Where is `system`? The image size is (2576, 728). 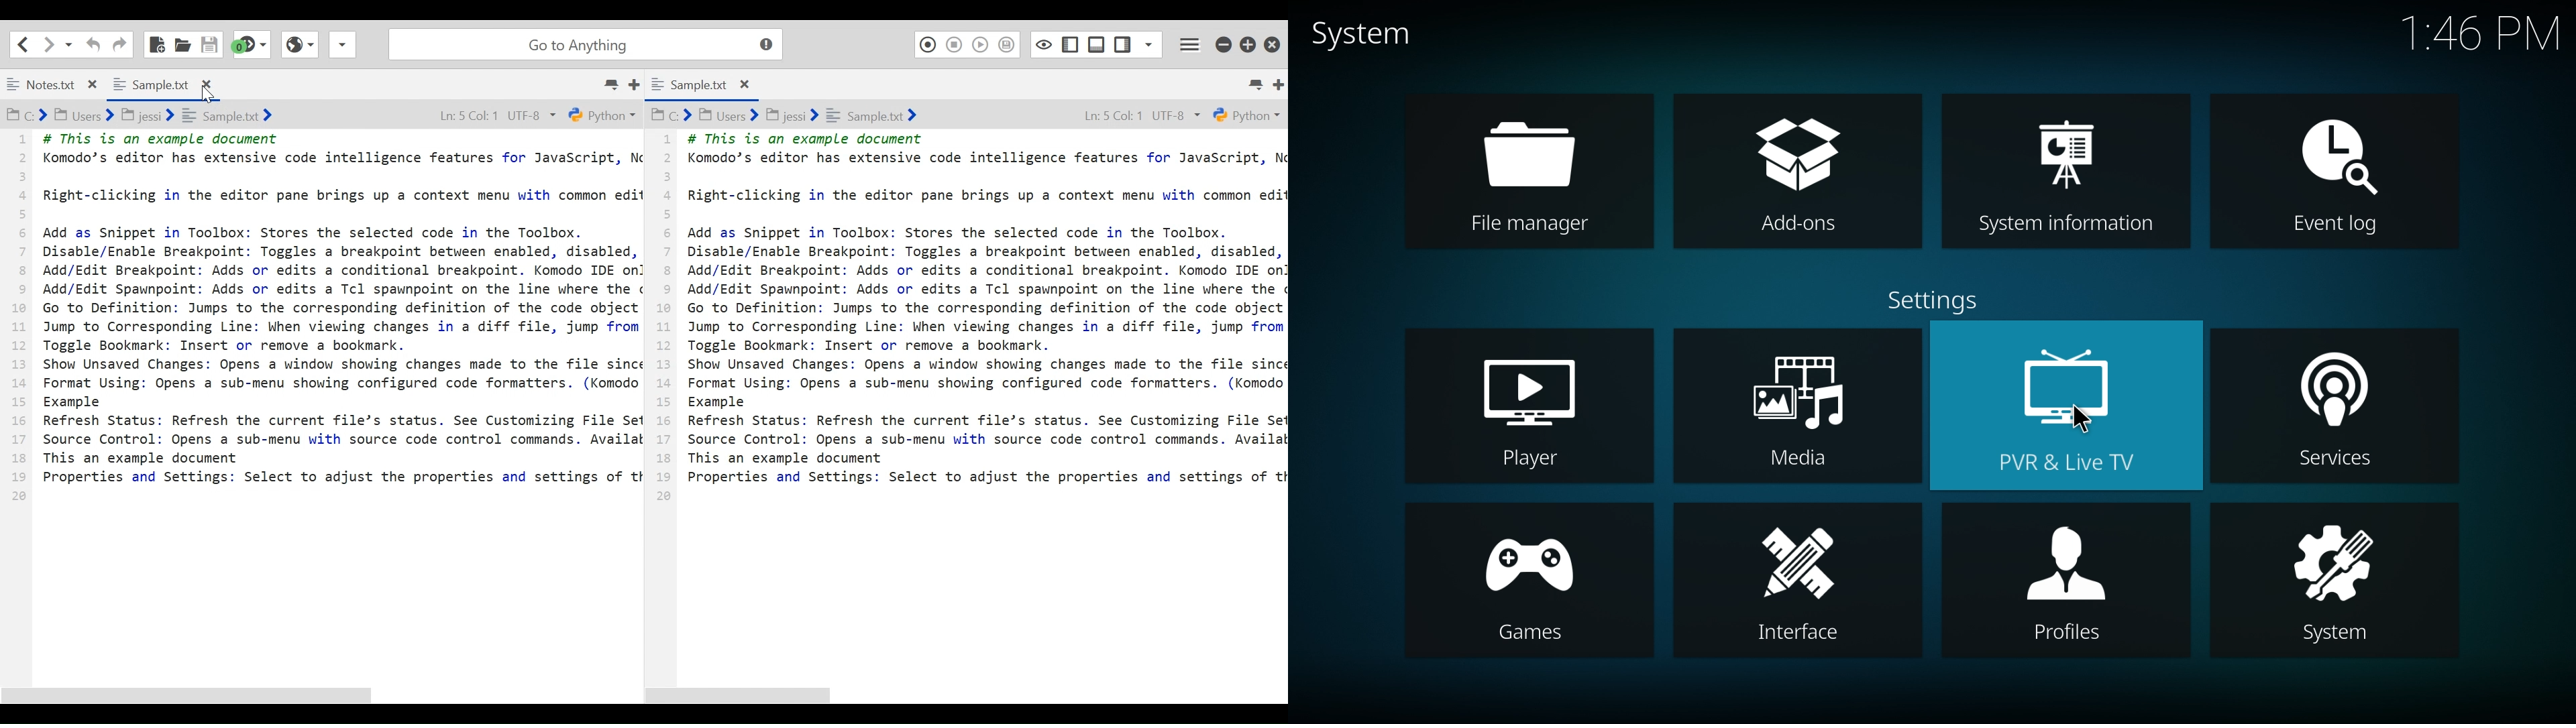 system is located at coordinates (2332, 581).